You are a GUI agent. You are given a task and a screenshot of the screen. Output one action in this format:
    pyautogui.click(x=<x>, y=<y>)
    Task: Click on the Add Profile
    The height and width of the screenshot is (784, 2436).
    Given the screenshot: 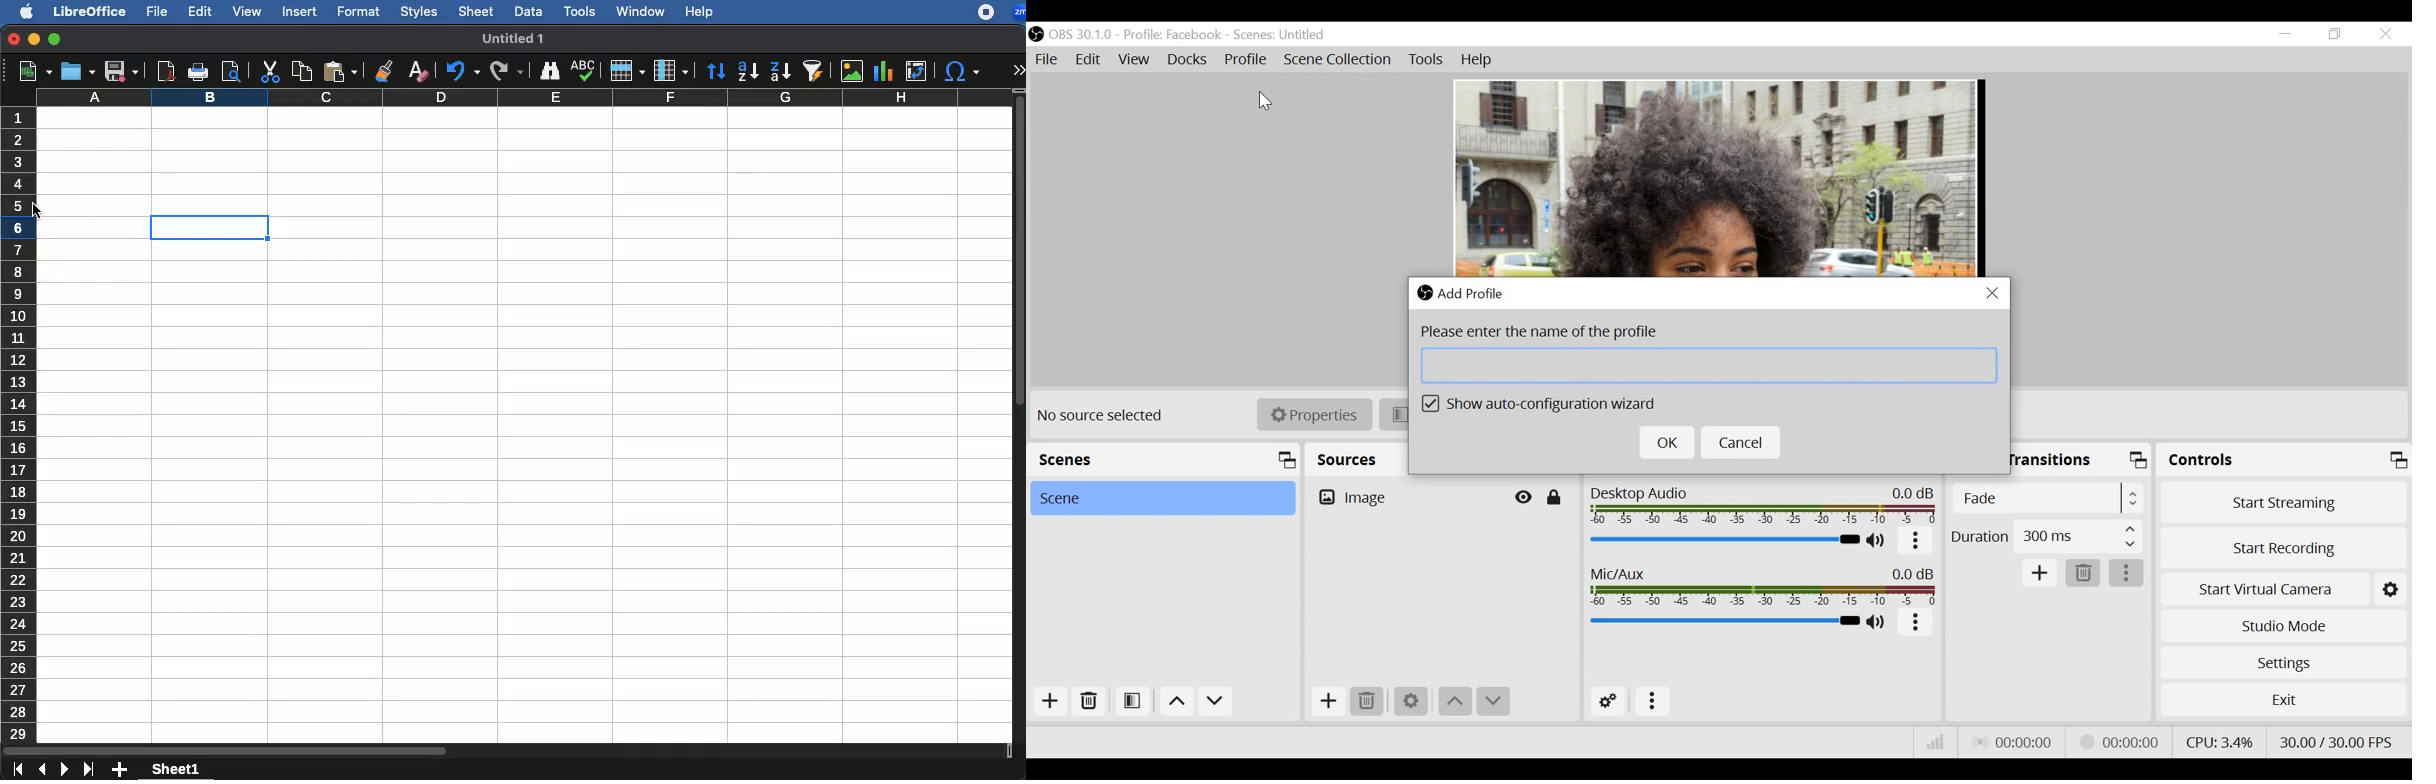 What is the action you would take?
    pyautogui.click(x=1469, y=294)
    